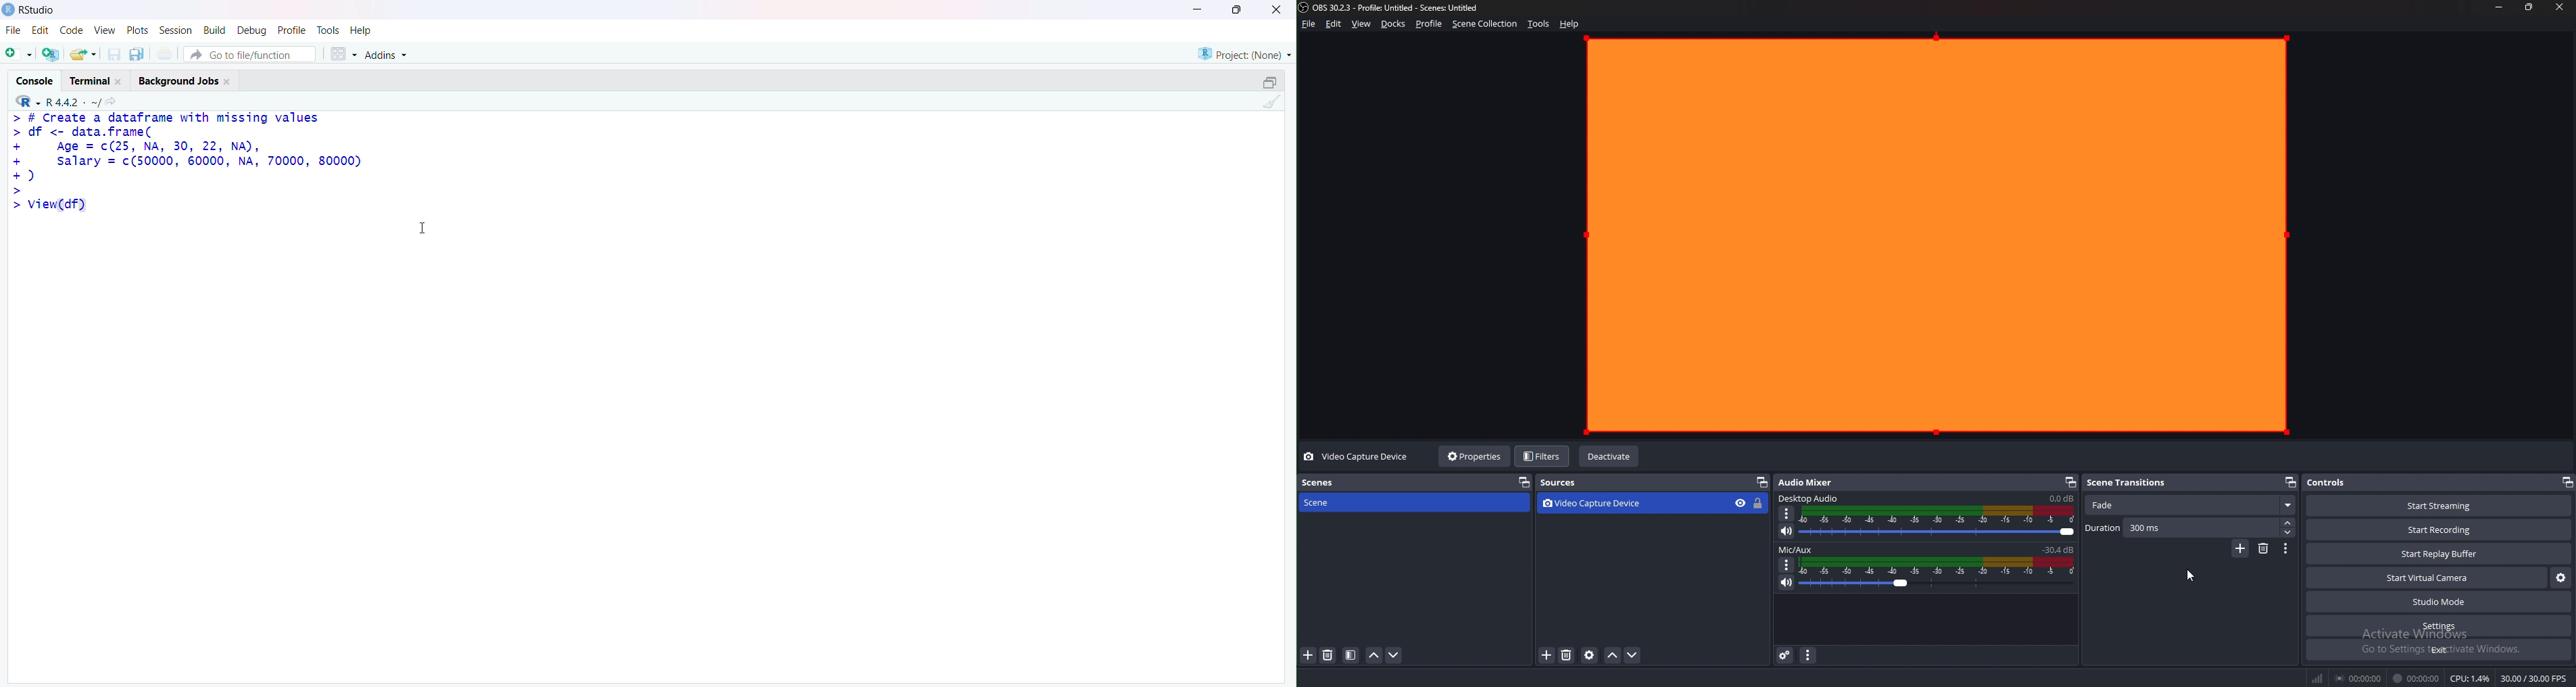  I want to click on transition properties, so click(2285, 548).